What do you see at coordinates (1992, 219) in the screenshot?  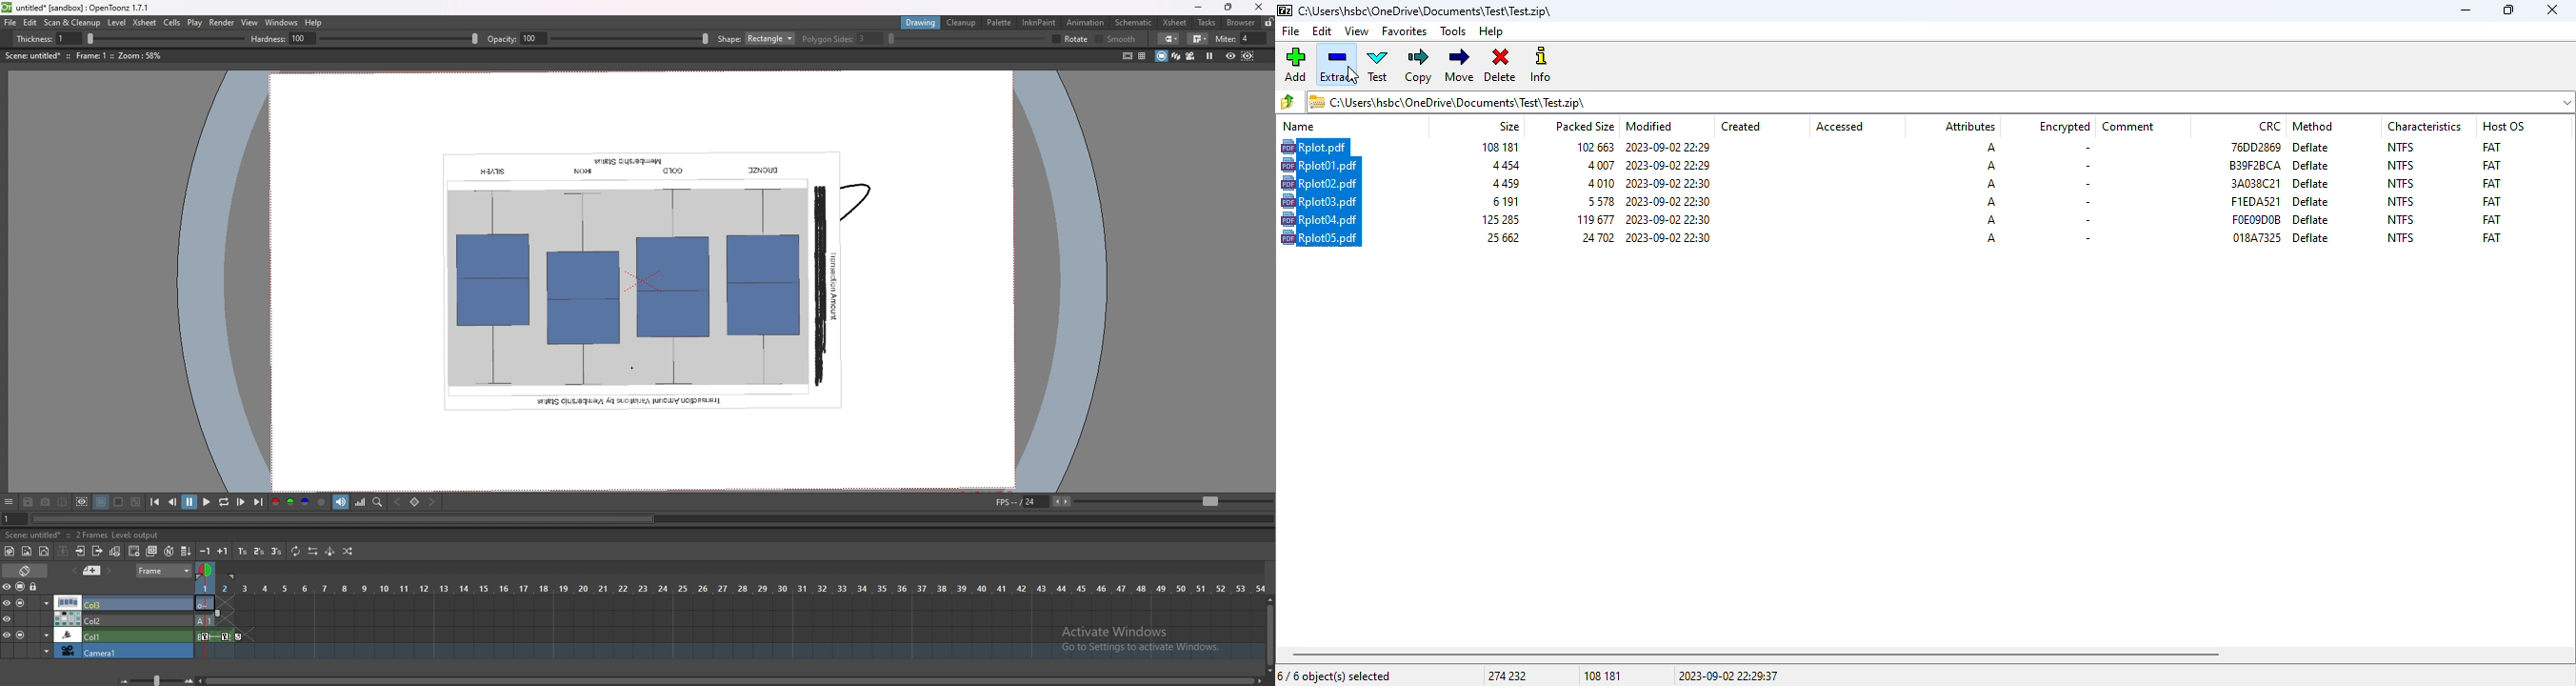 I see `A` at bounding box center [1992, 219].